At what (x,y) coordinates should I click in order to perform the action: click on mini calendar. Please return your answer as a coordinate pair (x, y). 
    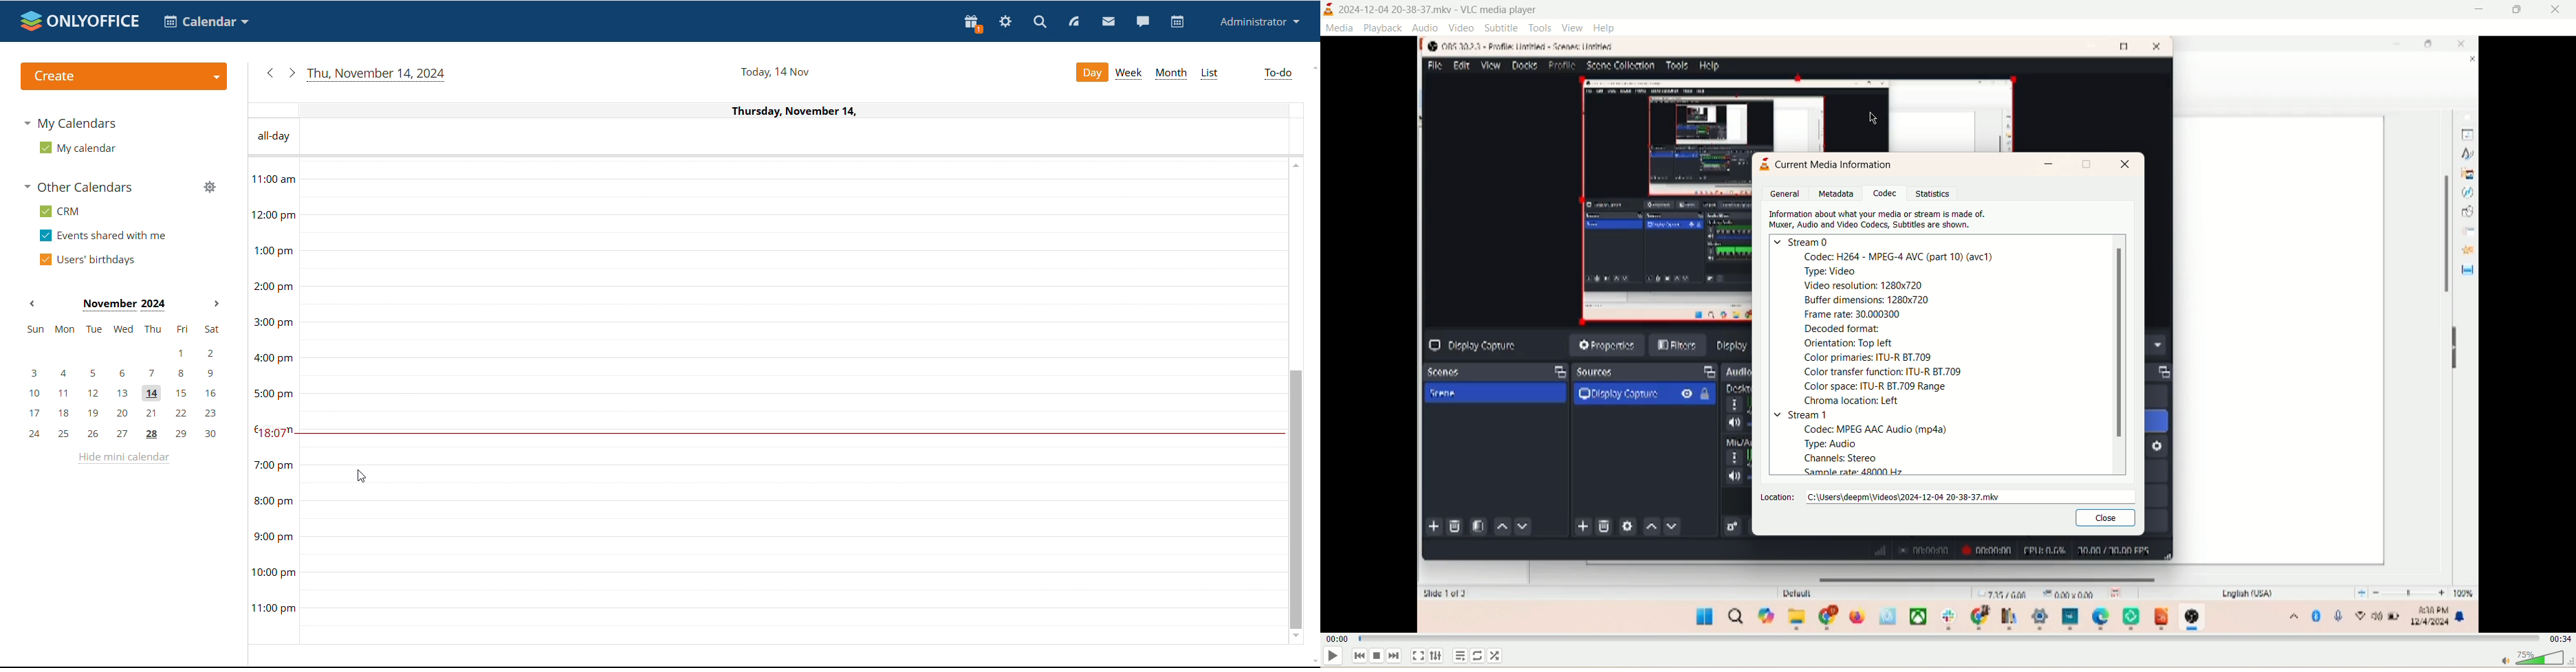
    Looking at the image, I should click on (123, 381).